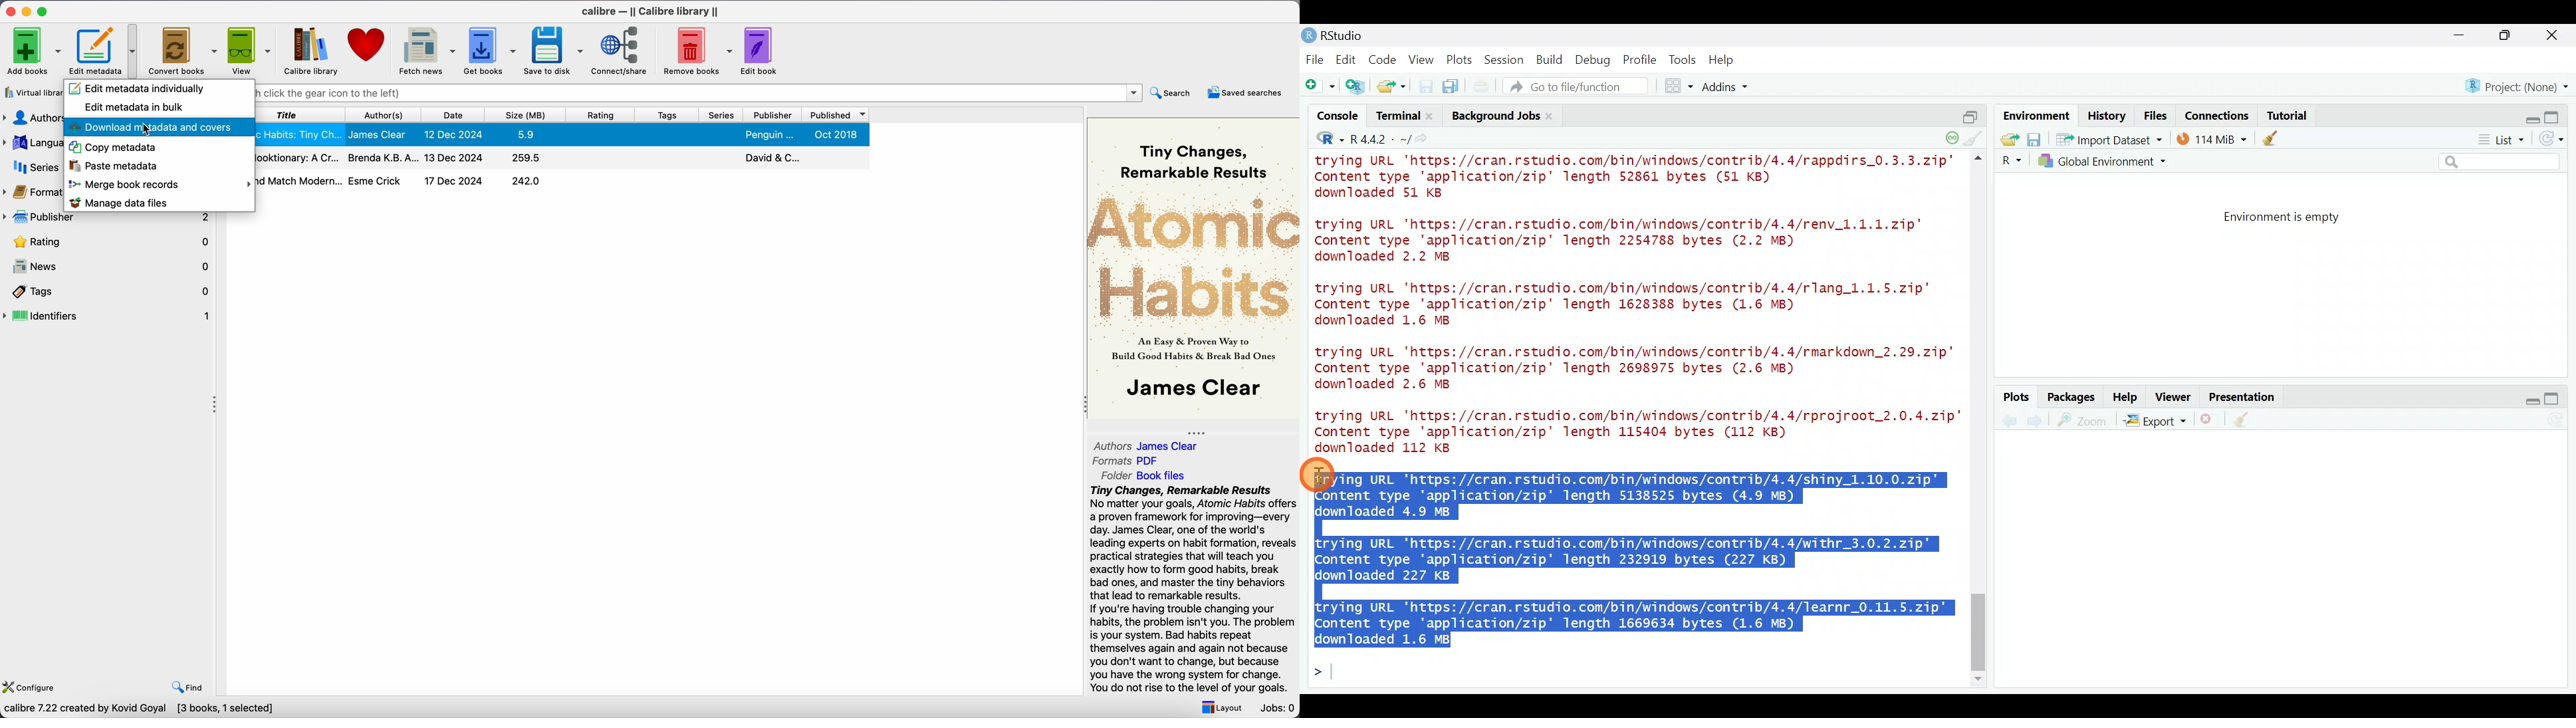 This screenshot has height=728, width=2576. What do you see at coordinates (833, 115) in the screenshot?
I see `published` at bounding box center [833, 115].